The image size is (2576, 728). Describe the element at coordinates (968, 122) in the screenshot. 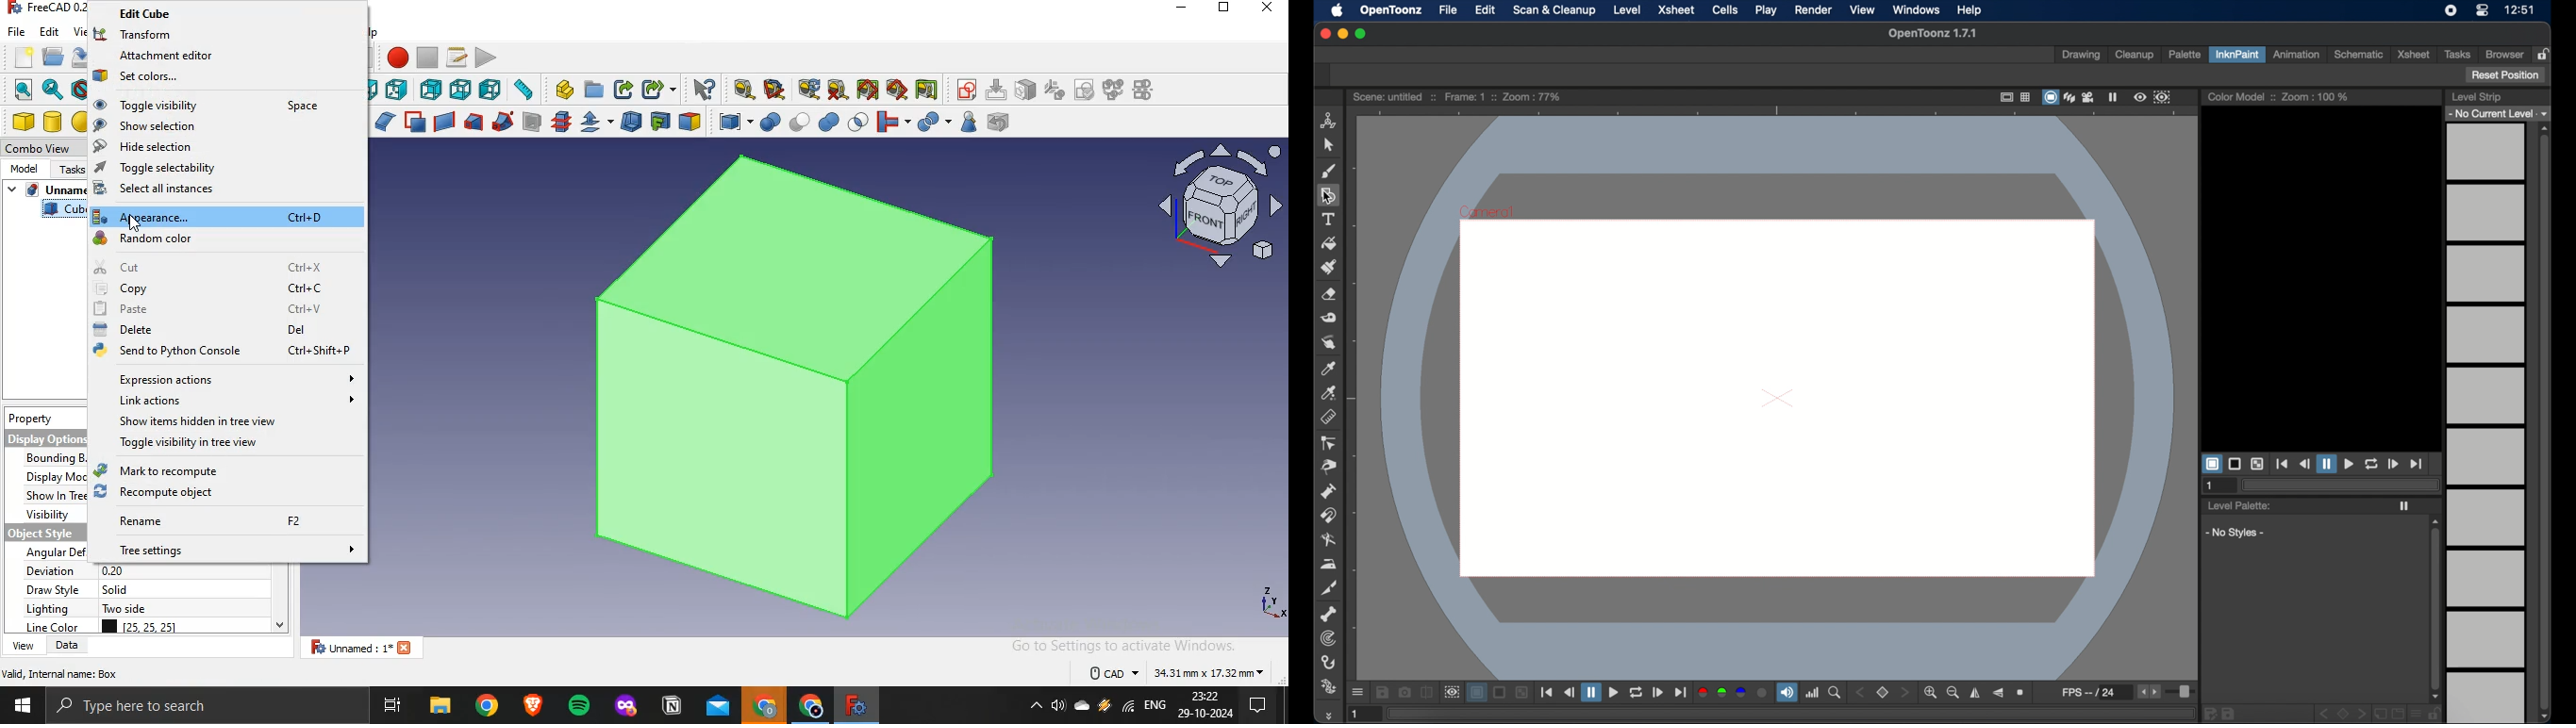

I see `check geometry` at that location.